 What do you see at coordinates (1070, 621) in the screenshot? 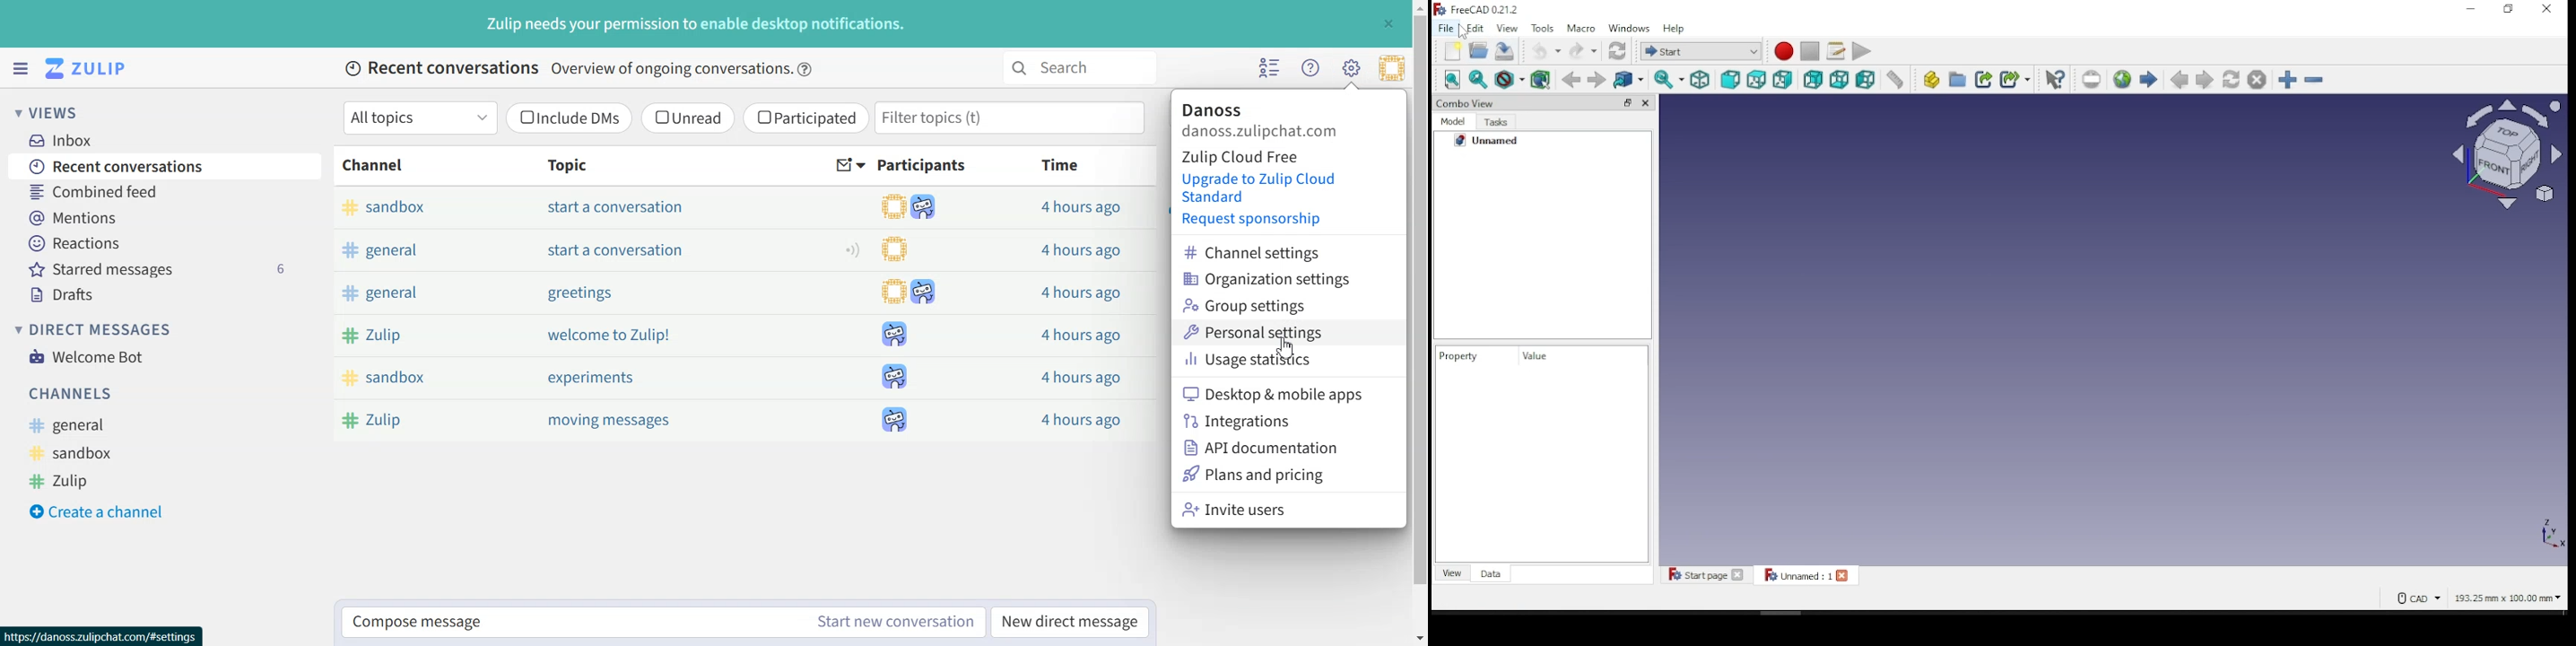
I see `New direct messages` at bounding box center [1070, 621].